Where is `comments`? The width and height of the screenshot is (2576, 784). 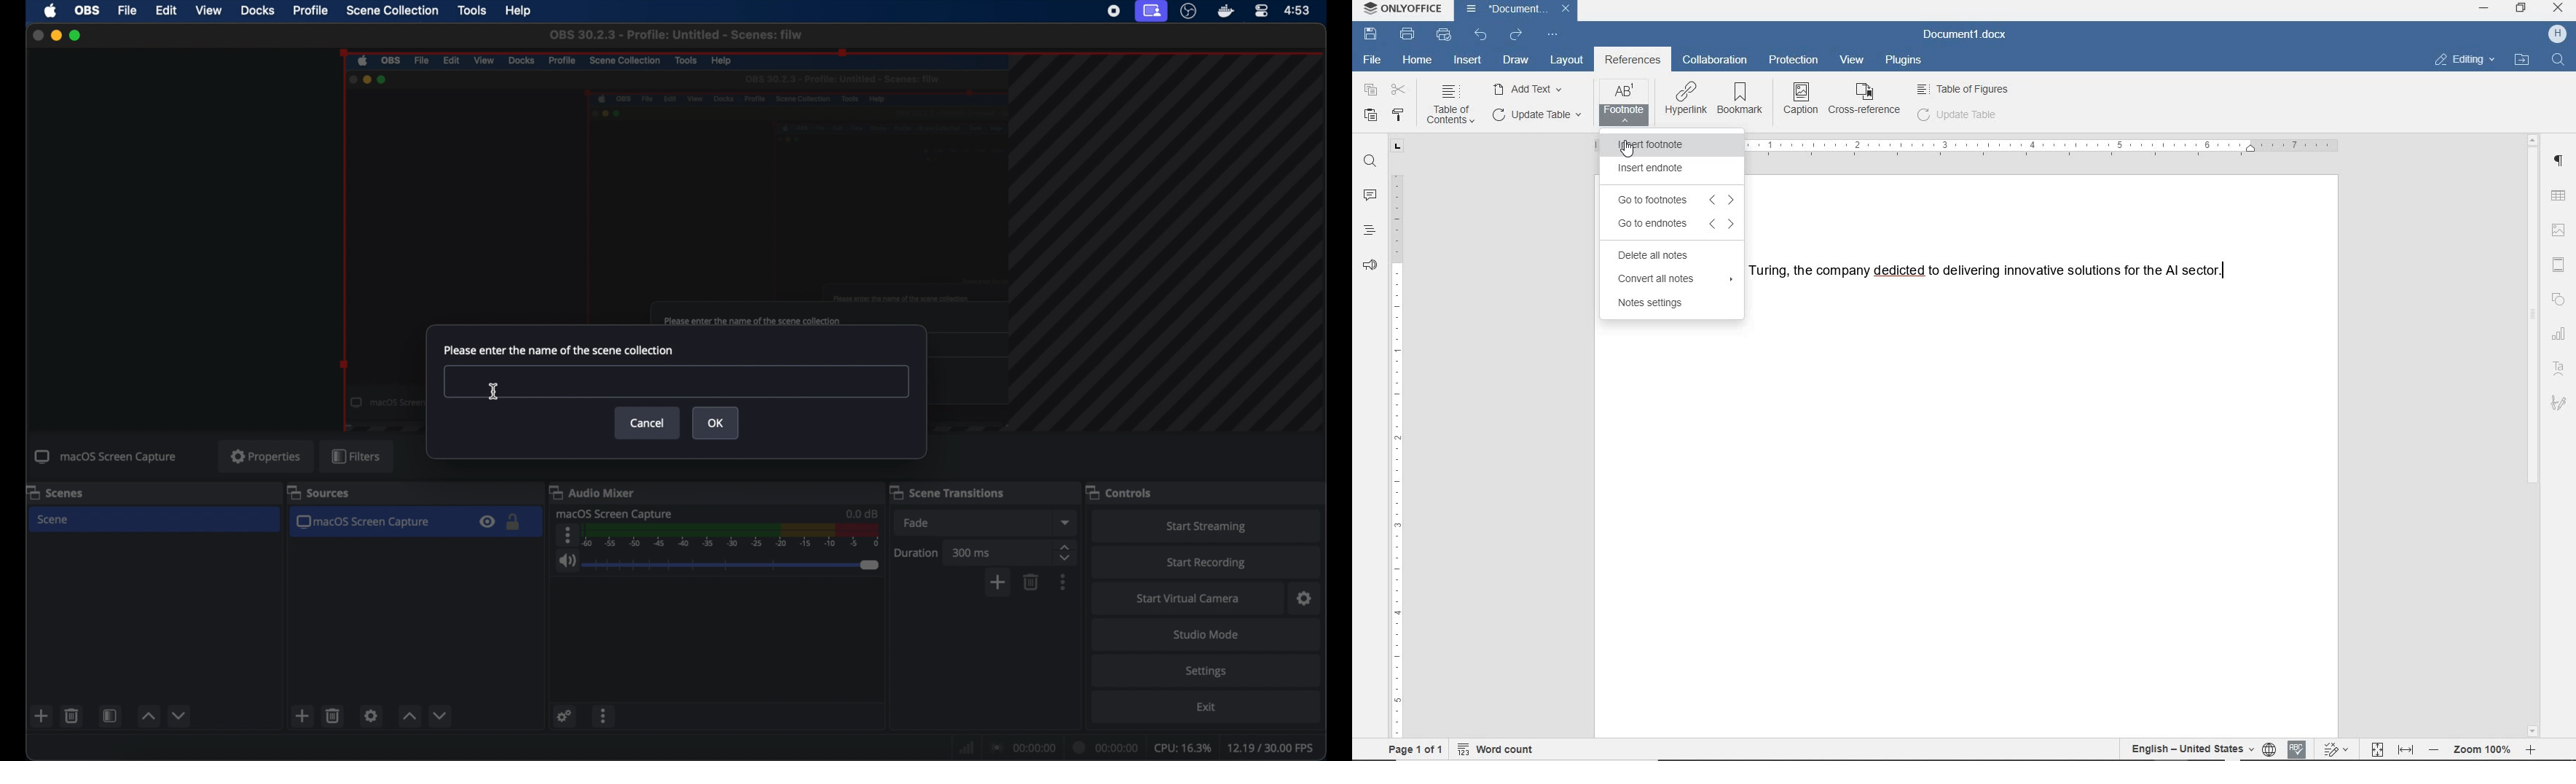
comments is located at coordinates (1369, 193).